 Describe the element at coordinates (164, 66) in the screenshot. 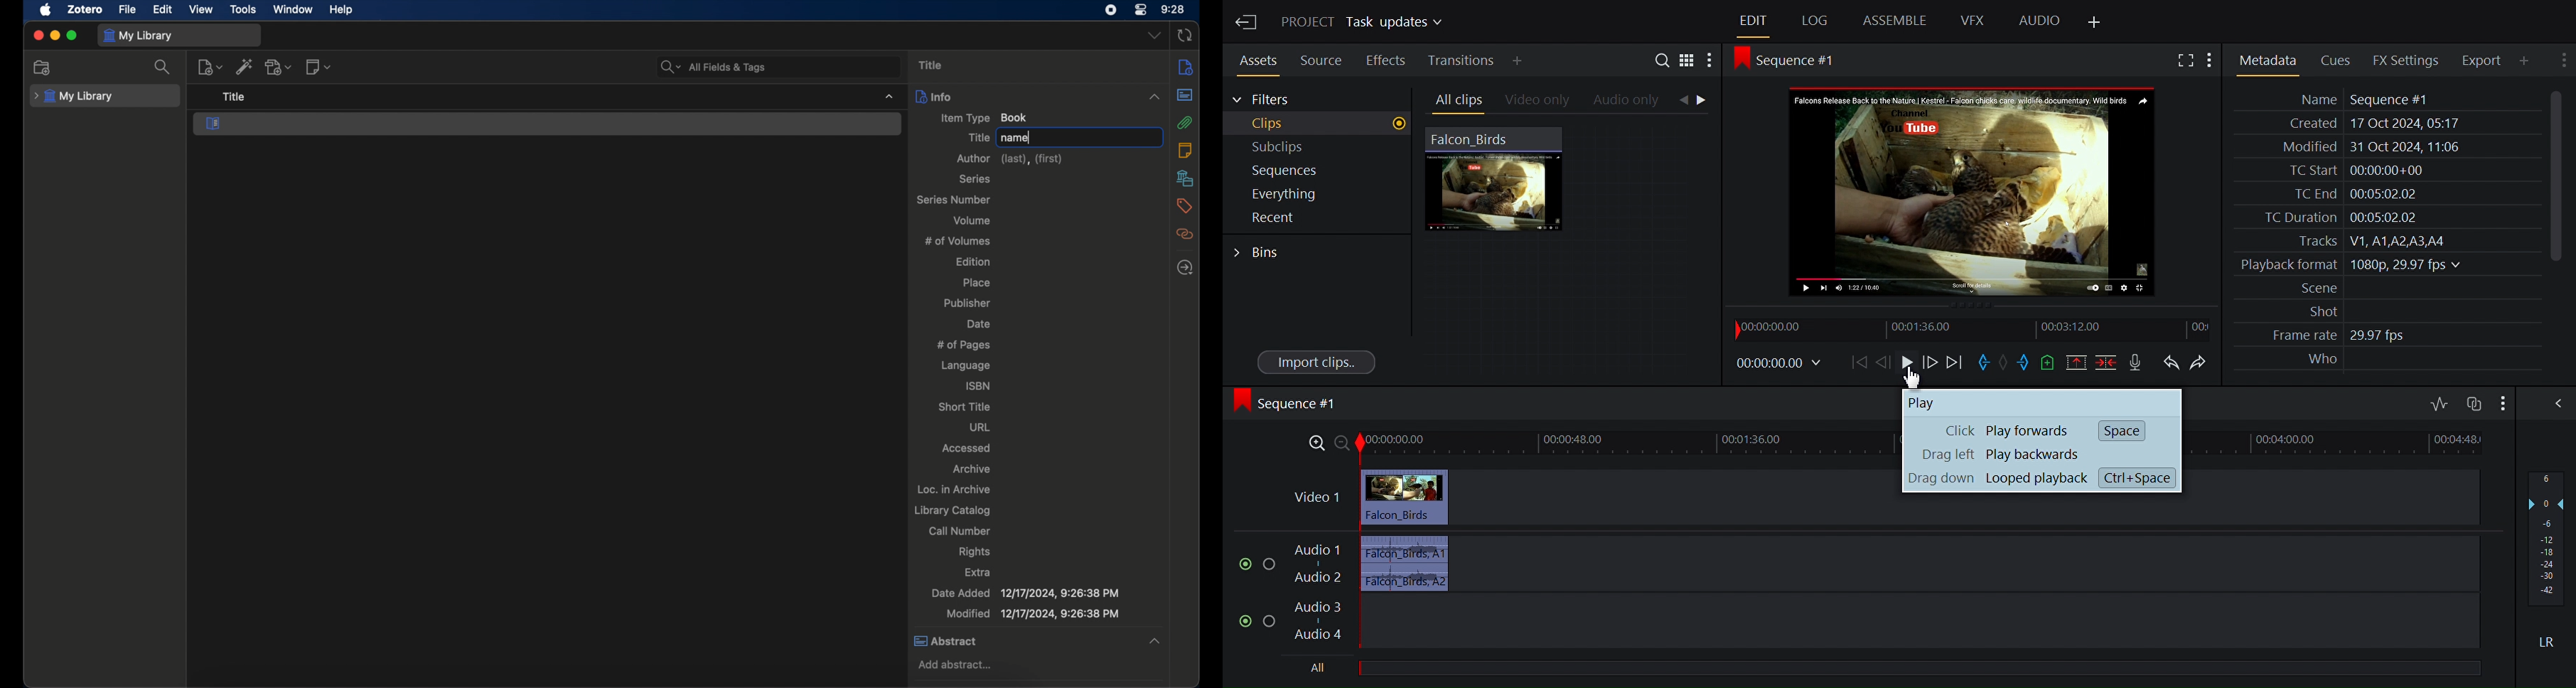

I see `search` at that location.